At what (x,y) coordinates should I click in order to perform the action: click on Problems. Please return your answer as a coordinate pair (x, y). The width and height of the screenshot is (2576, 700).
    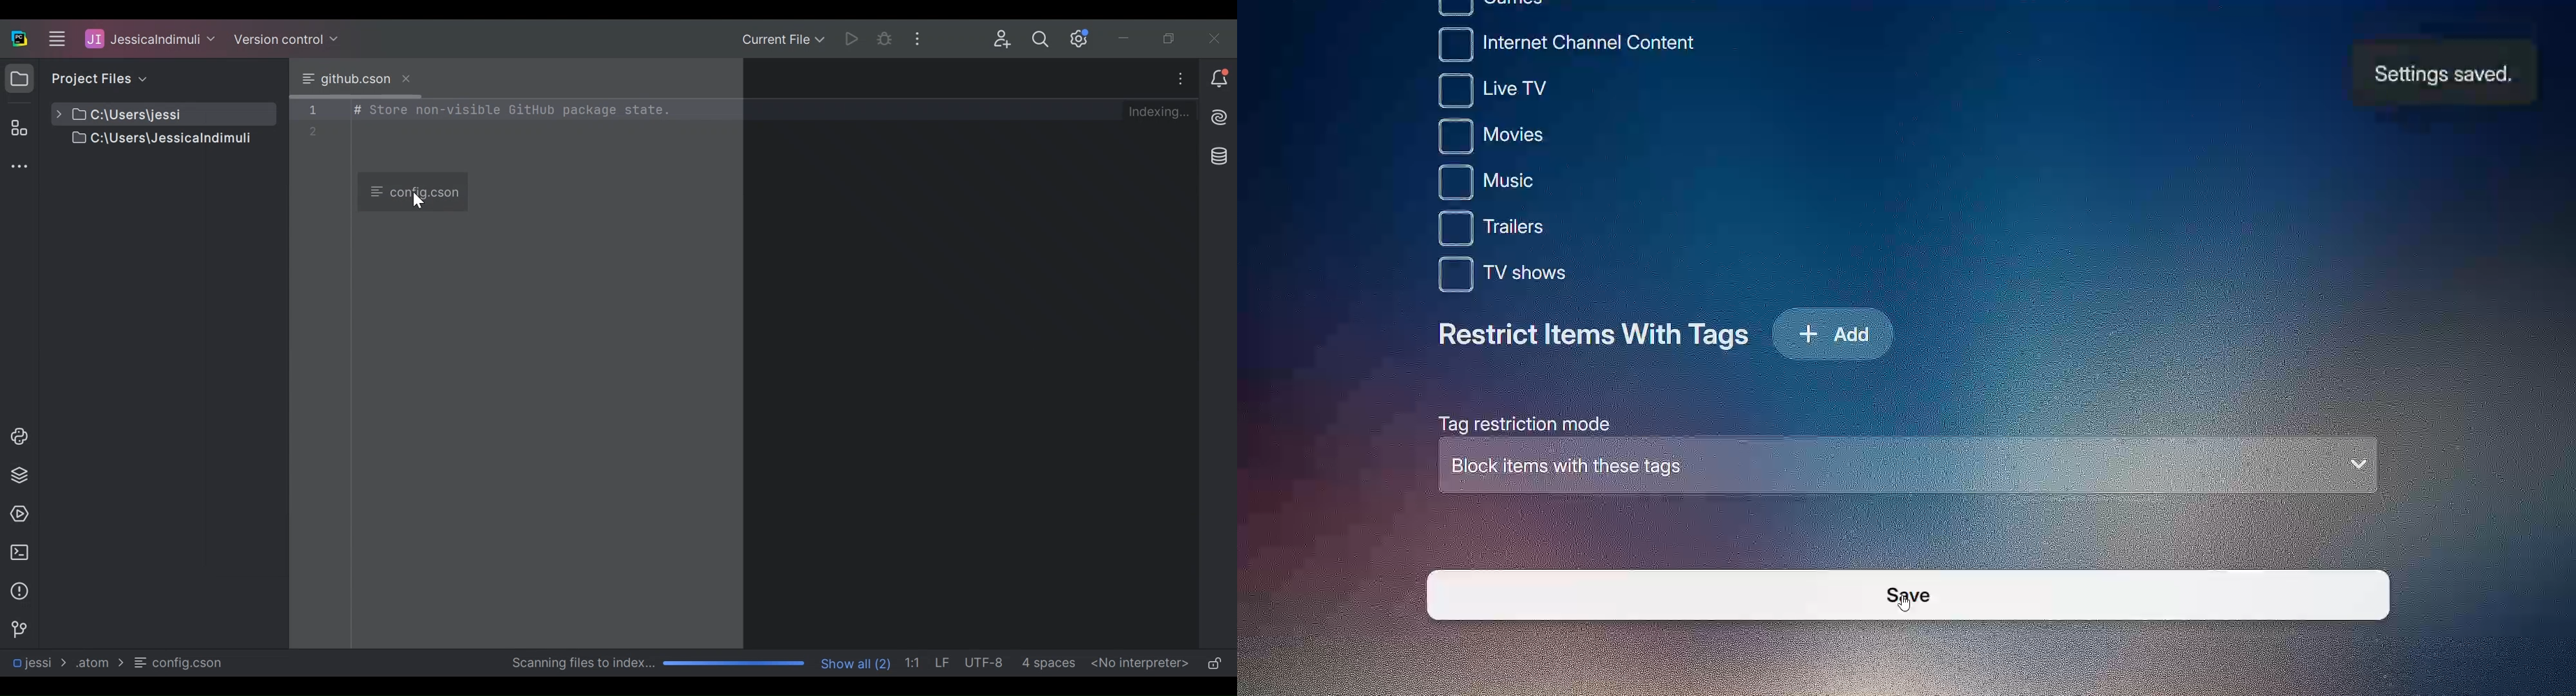
    Looking at the image, I should click on (19, 591).